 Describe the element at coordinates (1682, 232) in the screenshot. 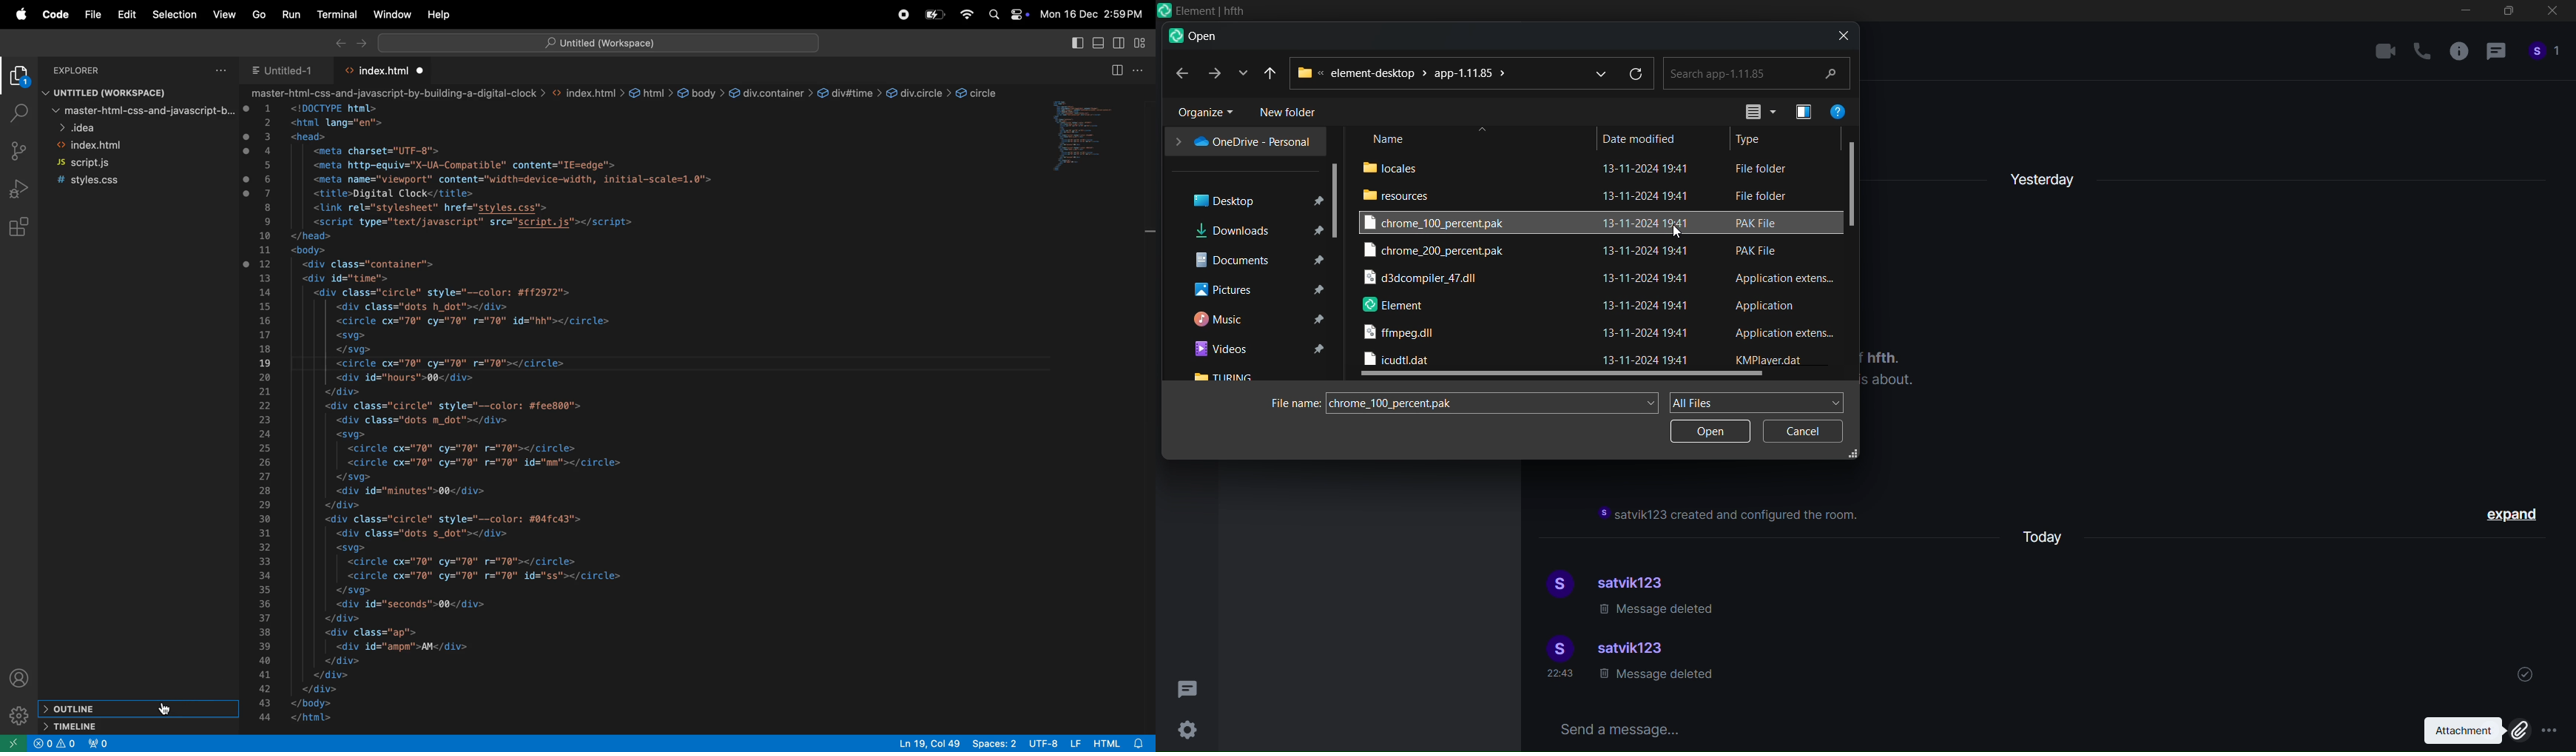

I see `Cursor` at that location.